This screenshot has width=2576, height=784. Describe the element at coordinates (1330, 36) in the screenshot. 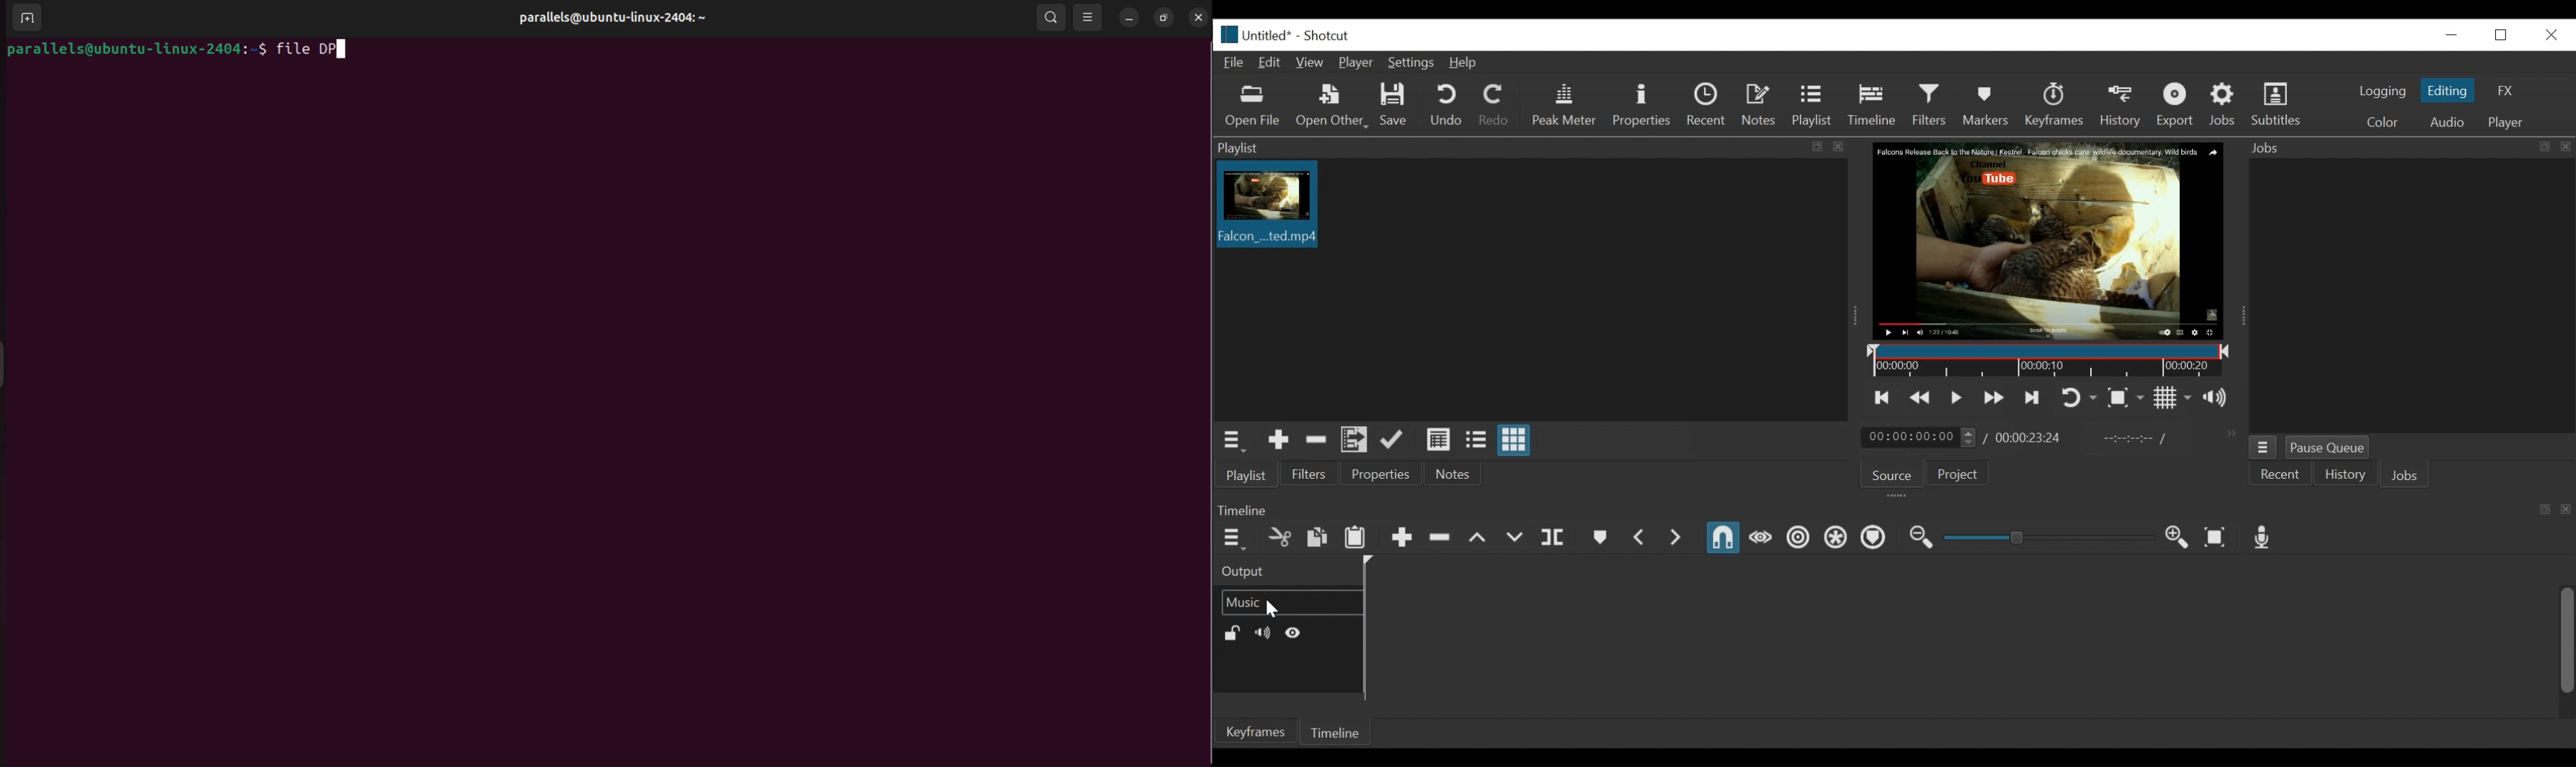

I see `Shotxcut` at that location.